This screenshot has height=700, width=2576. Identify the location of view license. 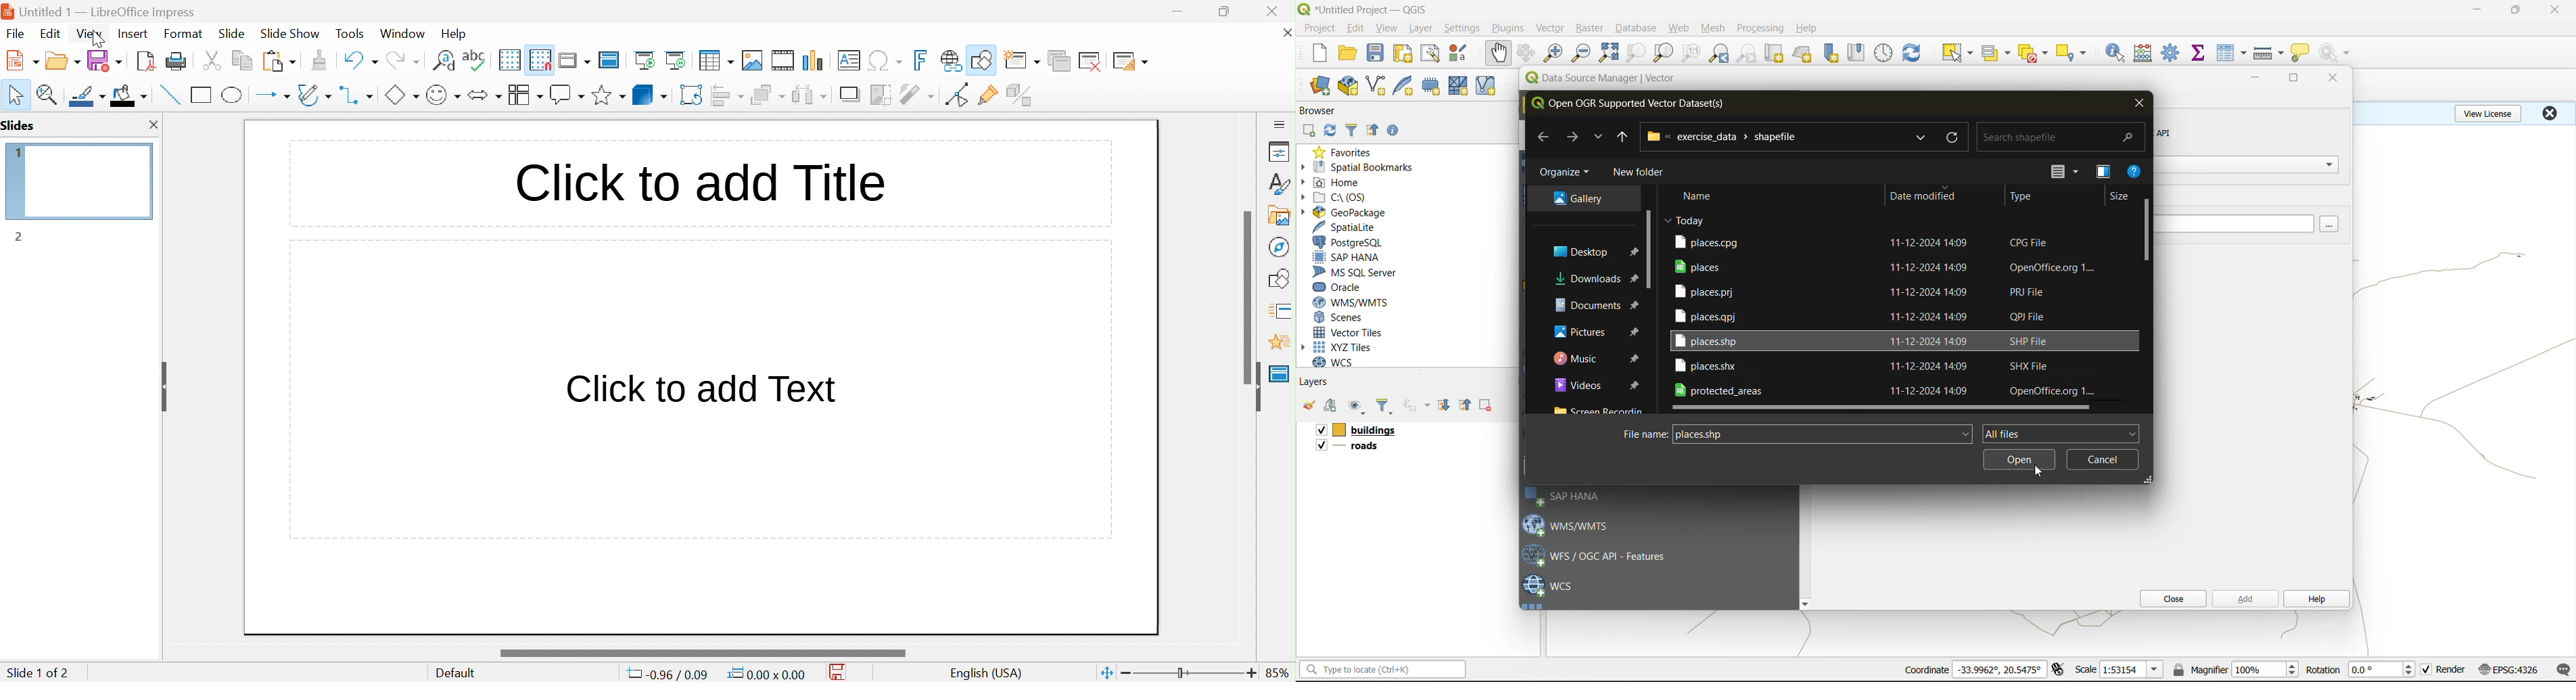
(2491, 111).